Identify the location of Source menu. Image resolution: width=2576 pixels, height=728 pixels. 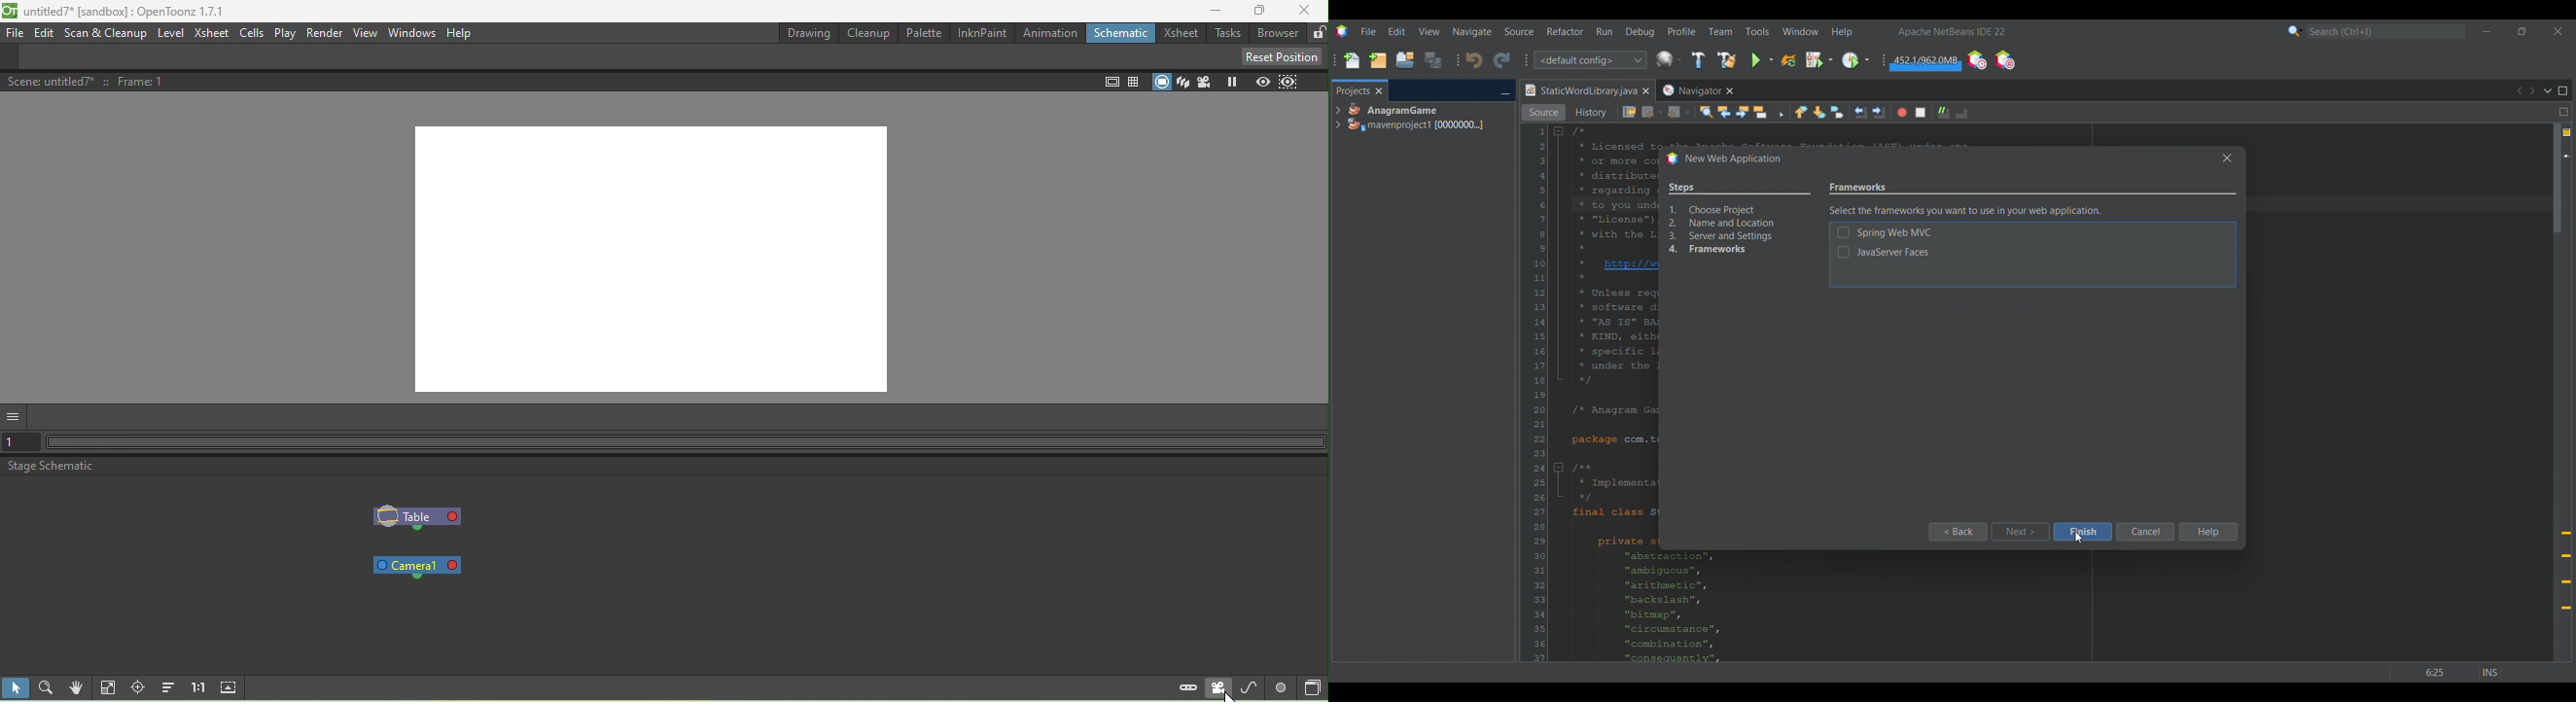
(1519, 31).